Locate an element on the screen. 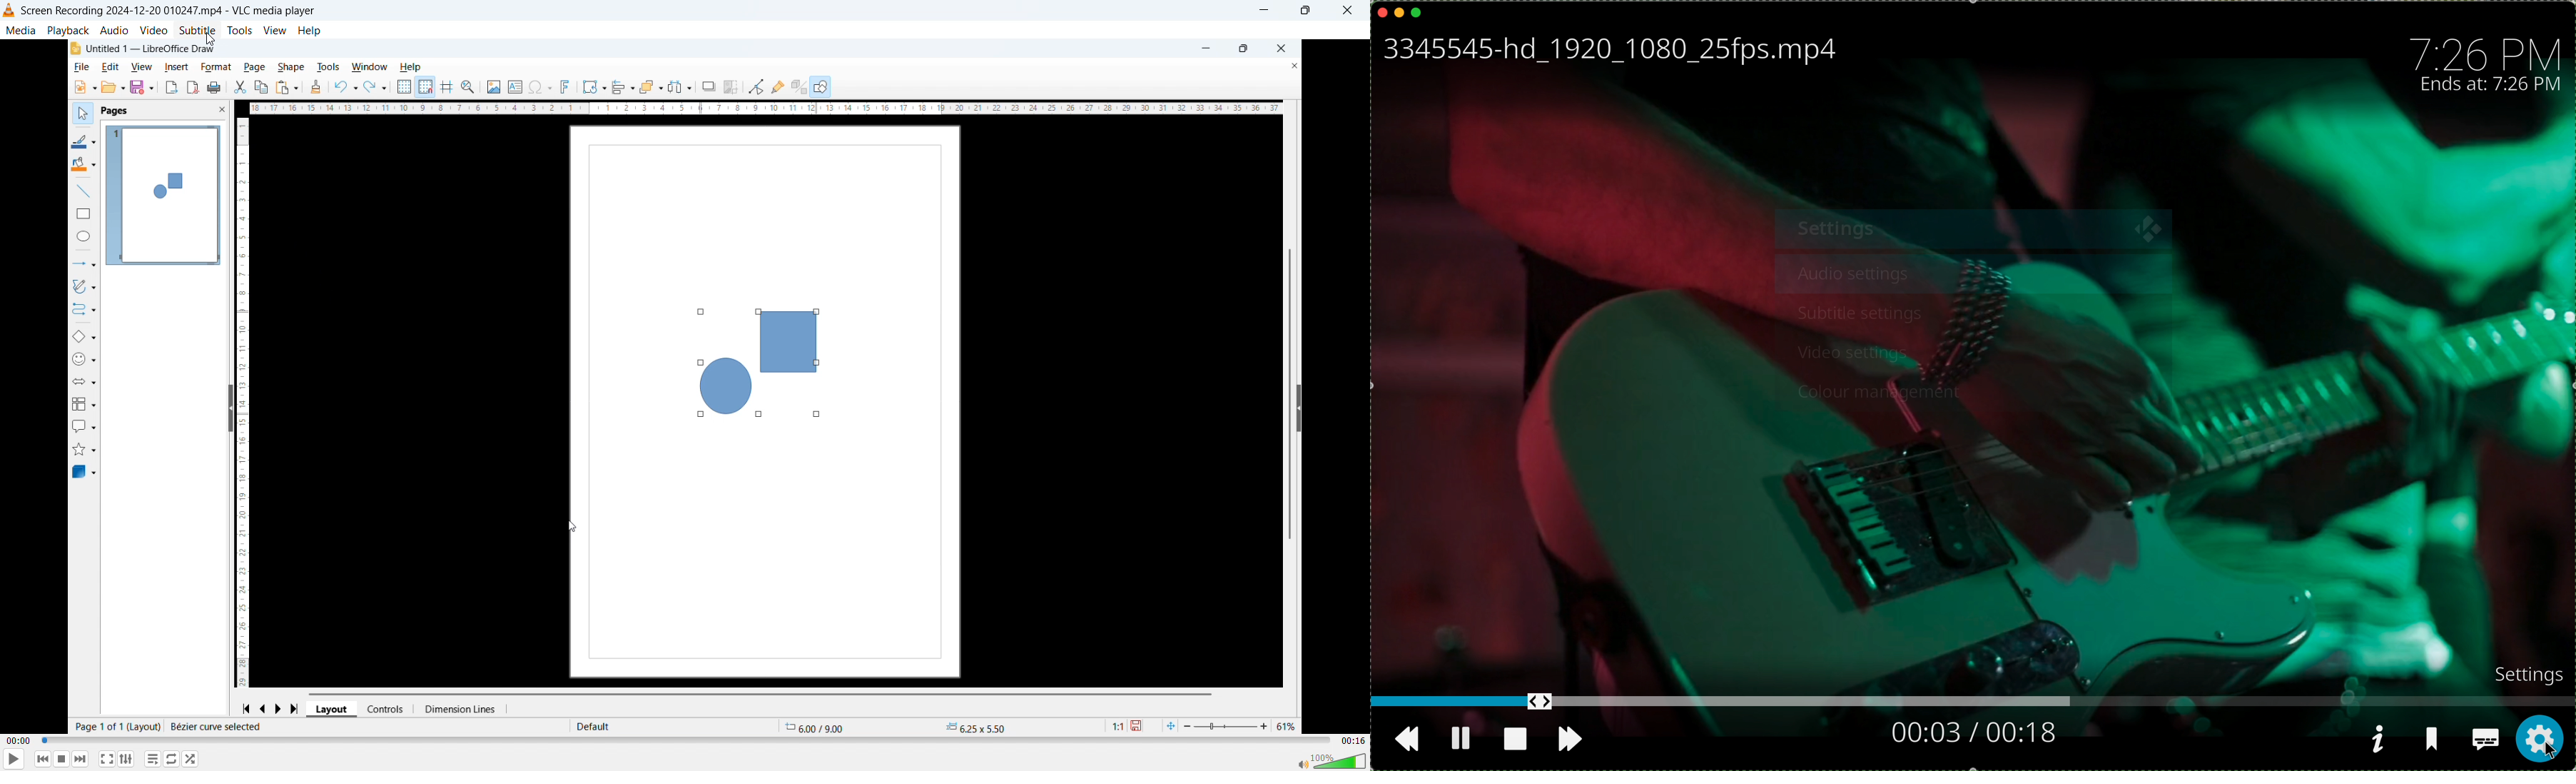 Image resolution: width=2576 pixels, height=784 pixels. bezier curve selected is located at coordinates (216, 727).